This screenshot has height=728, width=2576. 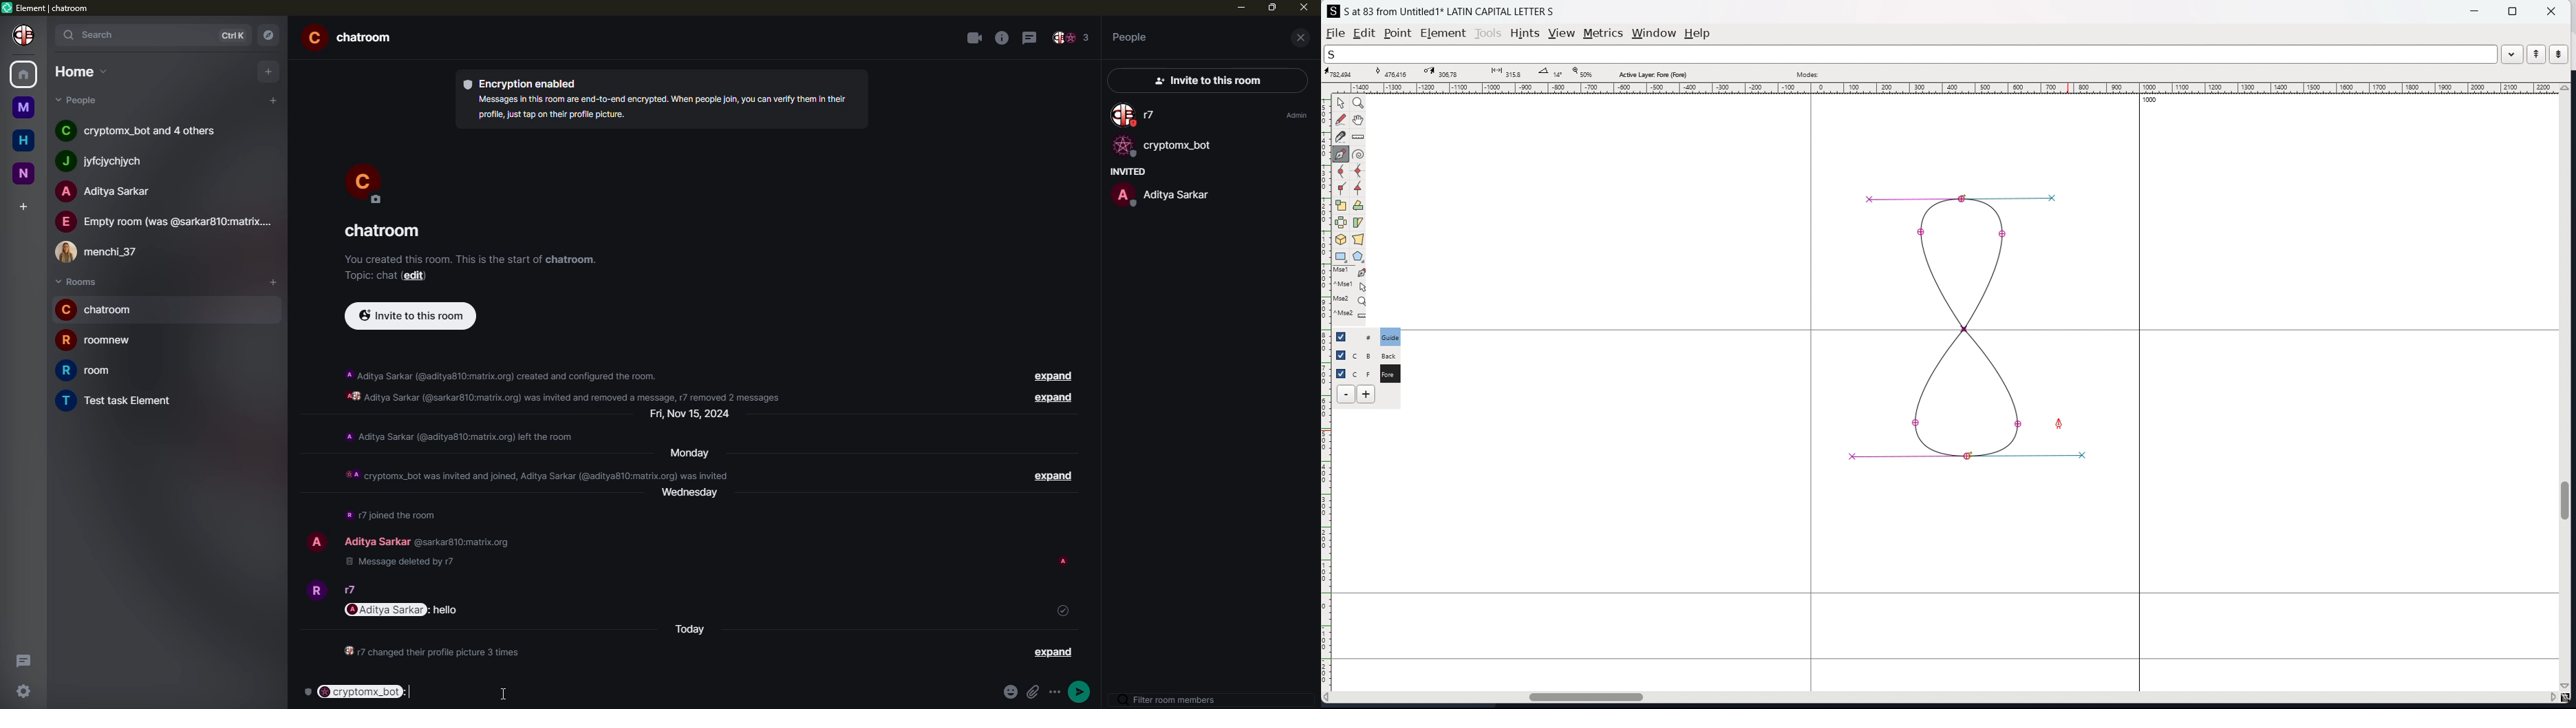 What do you see at coordinates (100, 309) in the screenshot?
I see `room` at bounding box center [100, 309].